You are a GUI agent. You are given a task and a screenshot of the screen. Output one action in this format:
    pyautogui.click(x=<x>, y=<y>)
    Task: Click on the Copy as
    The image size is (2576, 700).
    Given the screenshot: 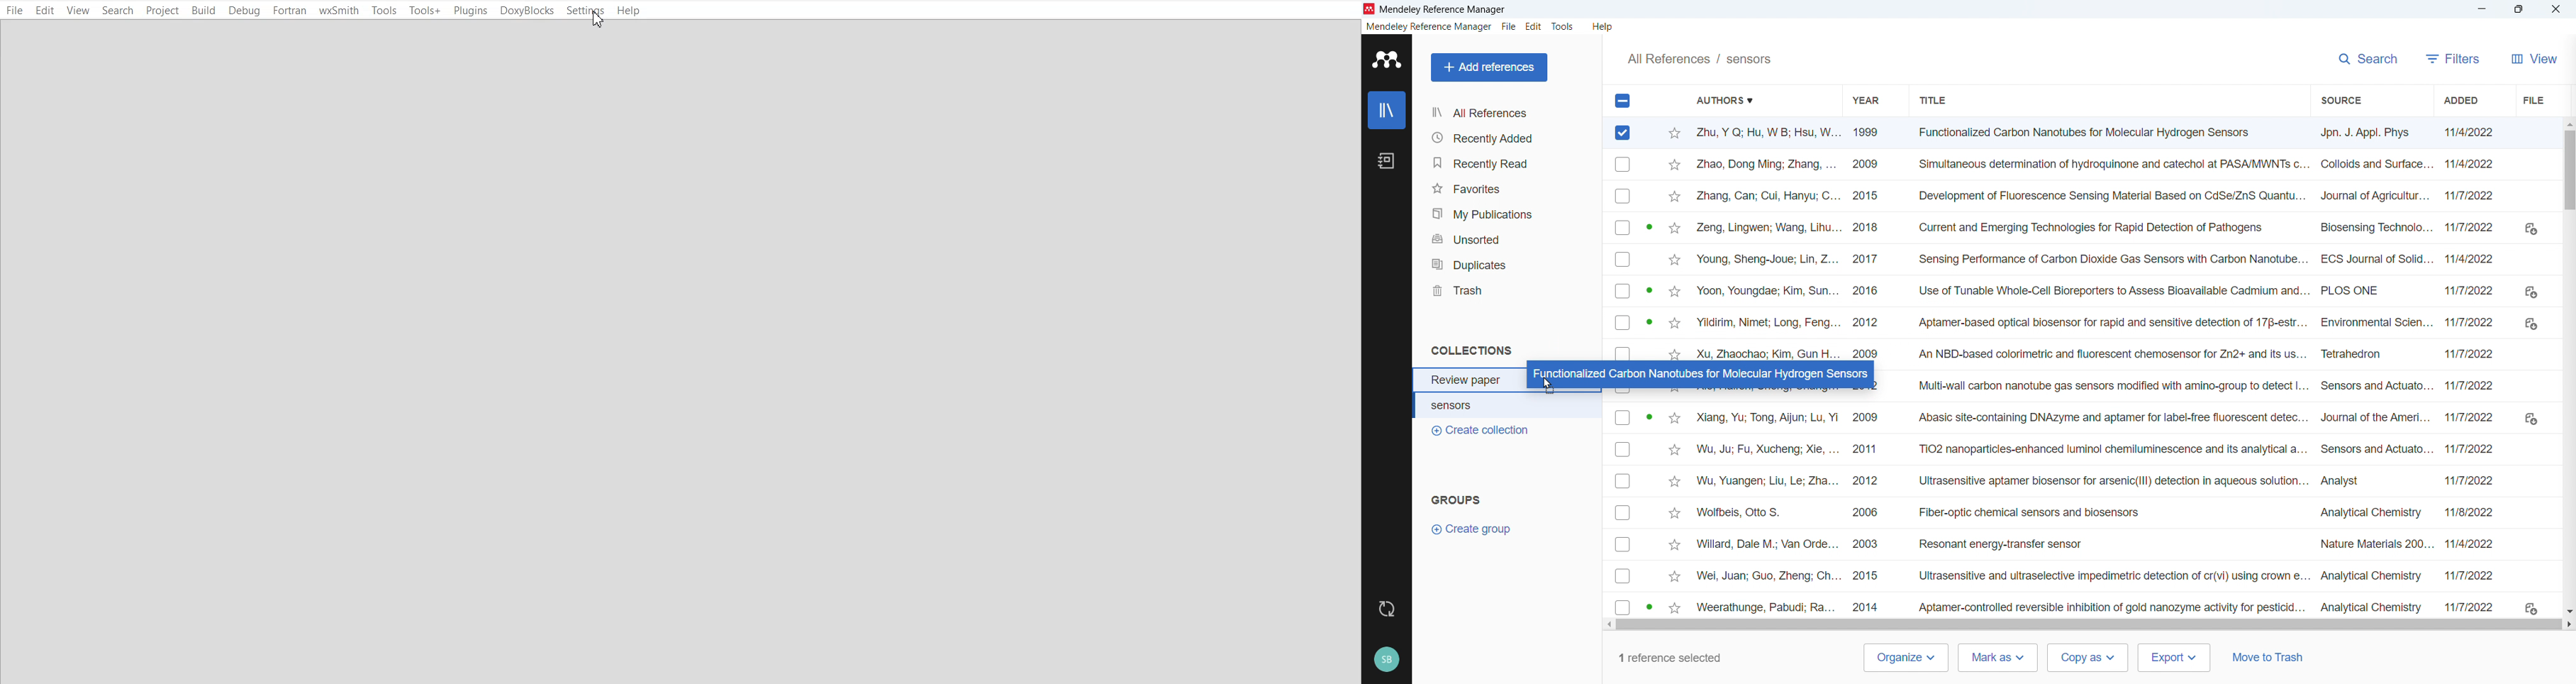 What is the action you would take?
    pyautogui.click(x=2088, y=657)
    